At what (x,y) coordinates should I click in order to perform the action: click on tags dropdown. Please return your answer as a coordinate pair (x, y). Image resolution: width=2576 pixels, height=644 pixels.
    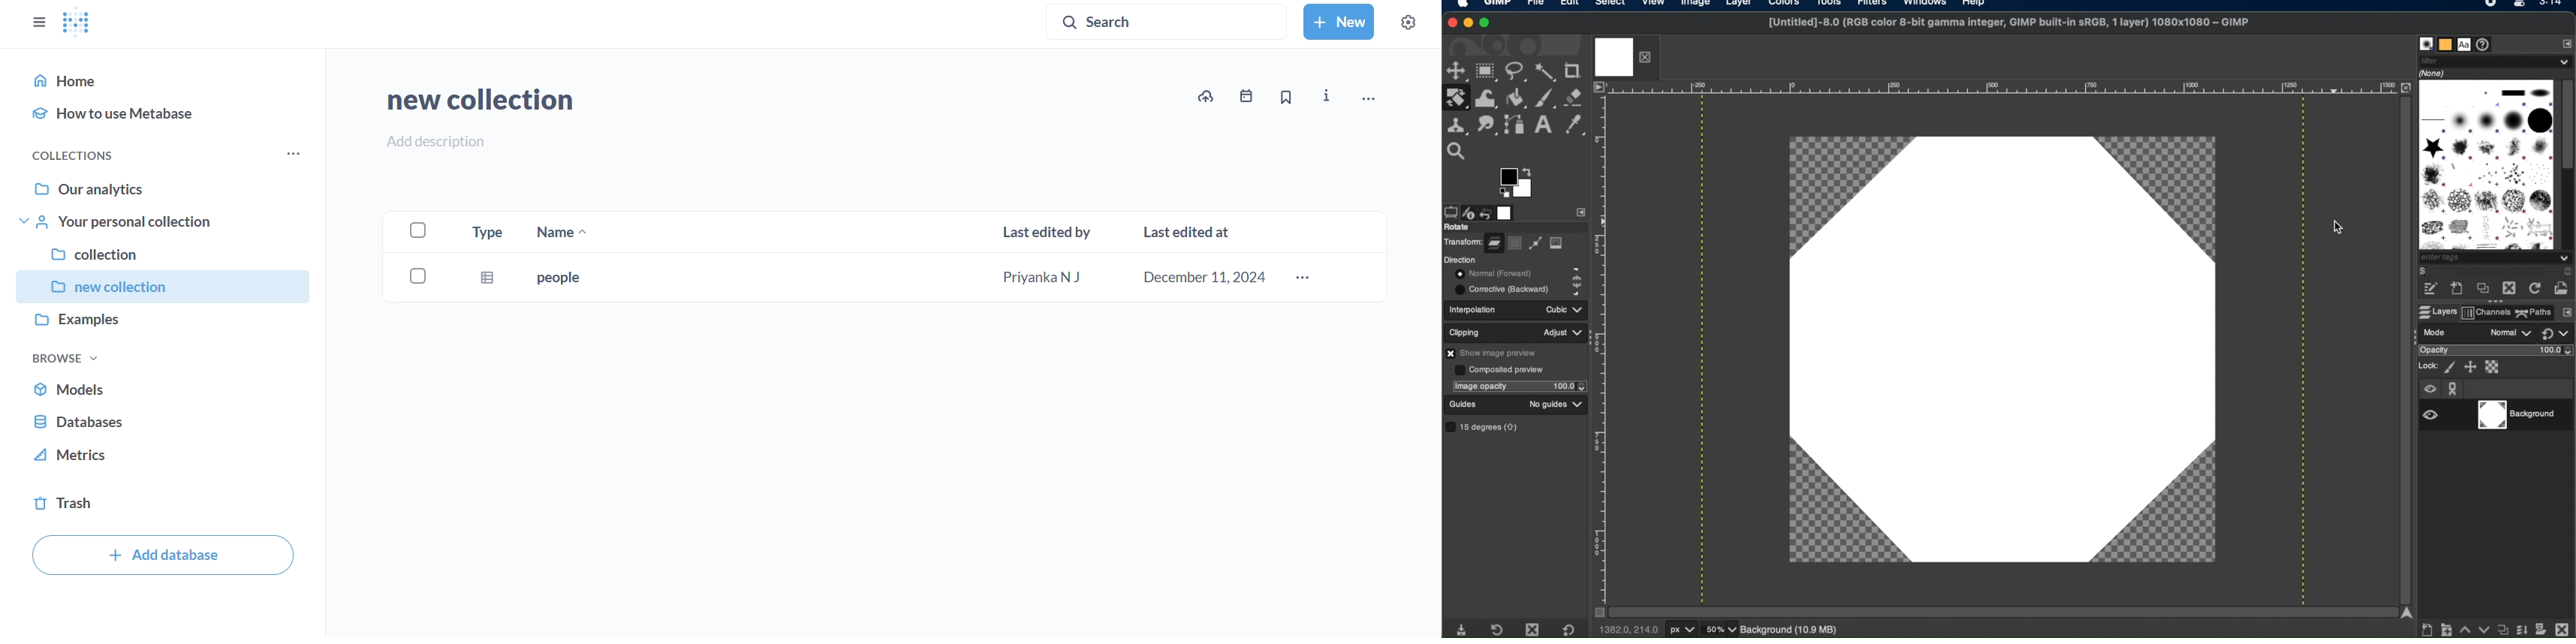
    Looking at the image, I should click on (2497, 259).